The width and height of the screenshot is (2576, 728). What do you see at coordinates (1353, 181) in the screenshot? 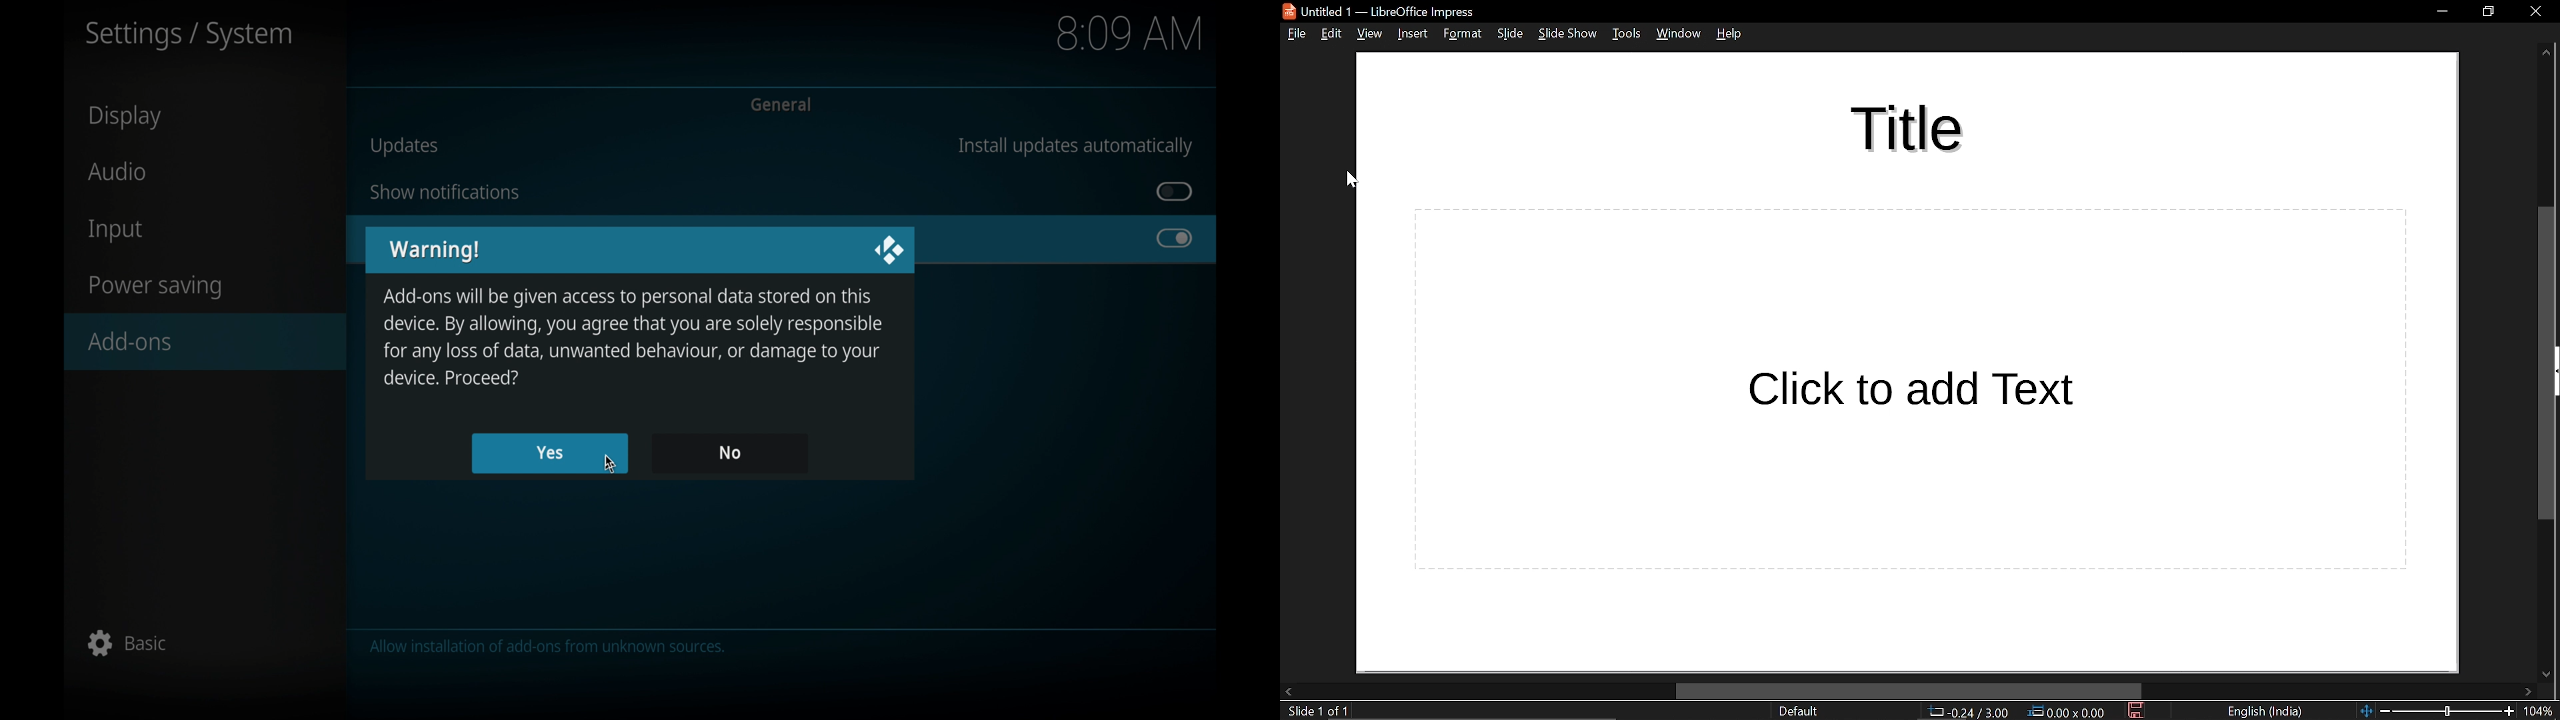
I see `cursor` at bounding box center [1353, 181].